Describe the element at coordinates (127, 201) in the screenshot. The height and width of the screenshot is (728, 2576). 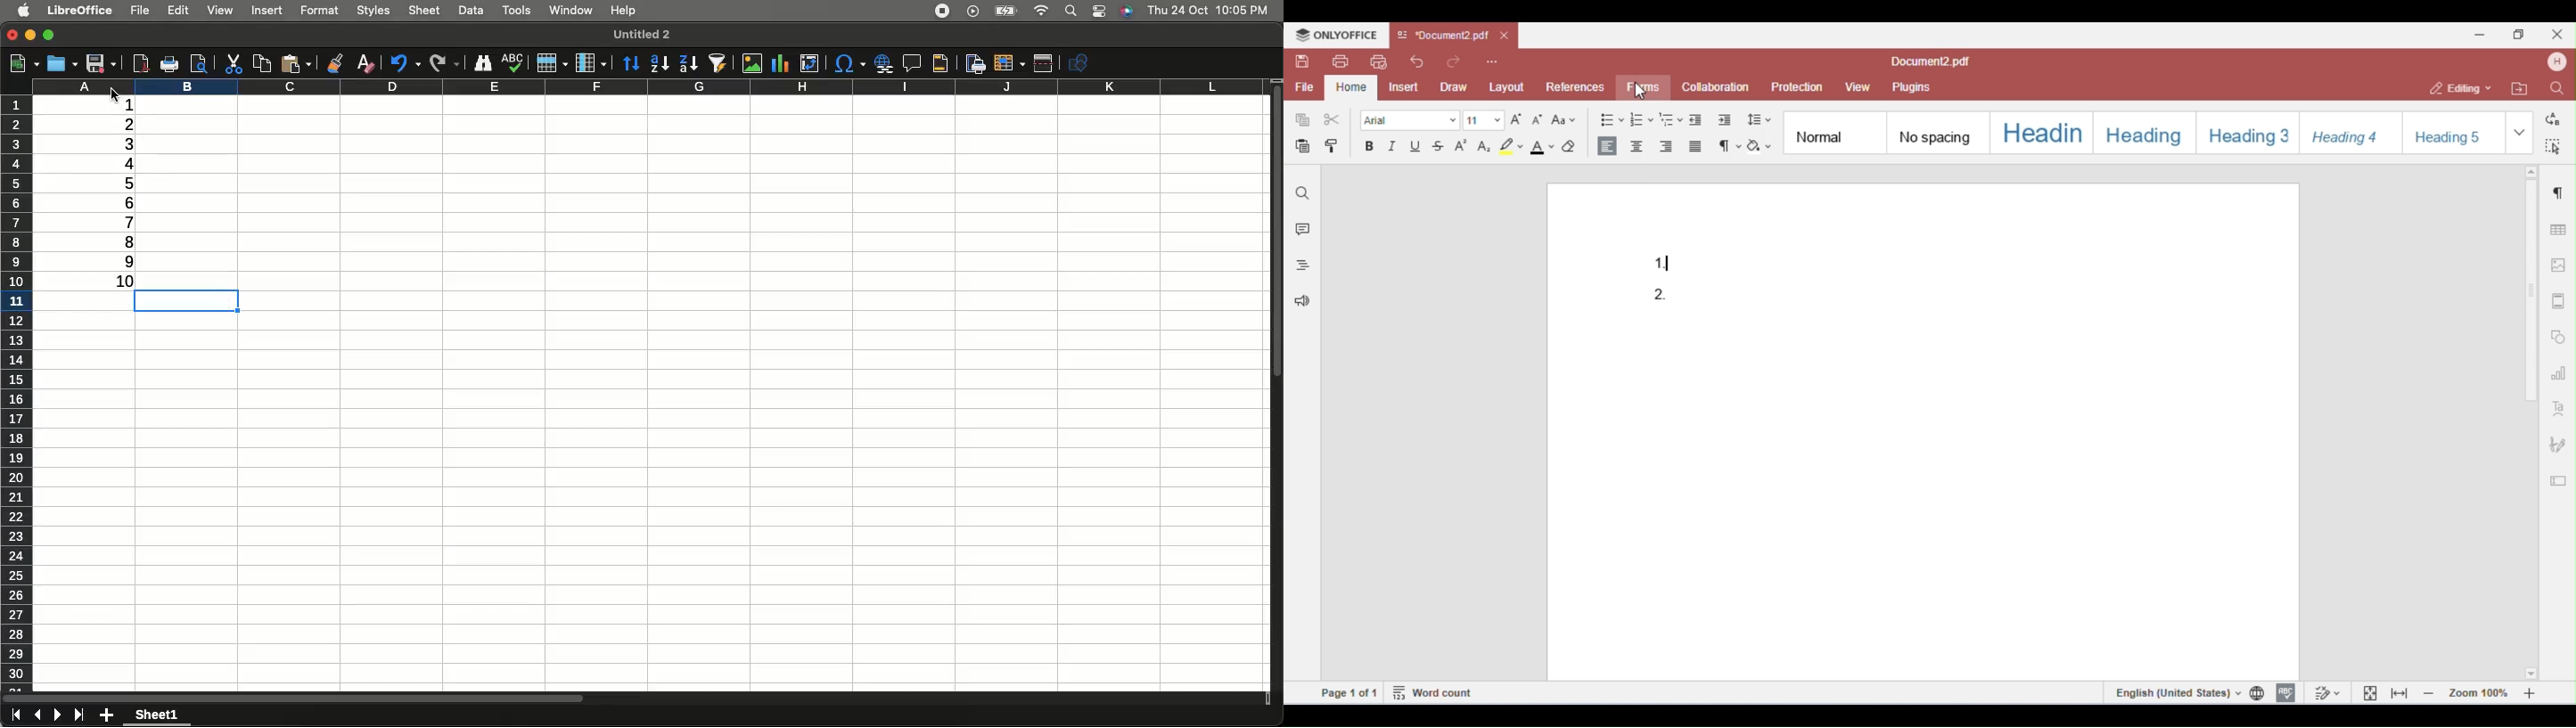
I see `6` at that location.